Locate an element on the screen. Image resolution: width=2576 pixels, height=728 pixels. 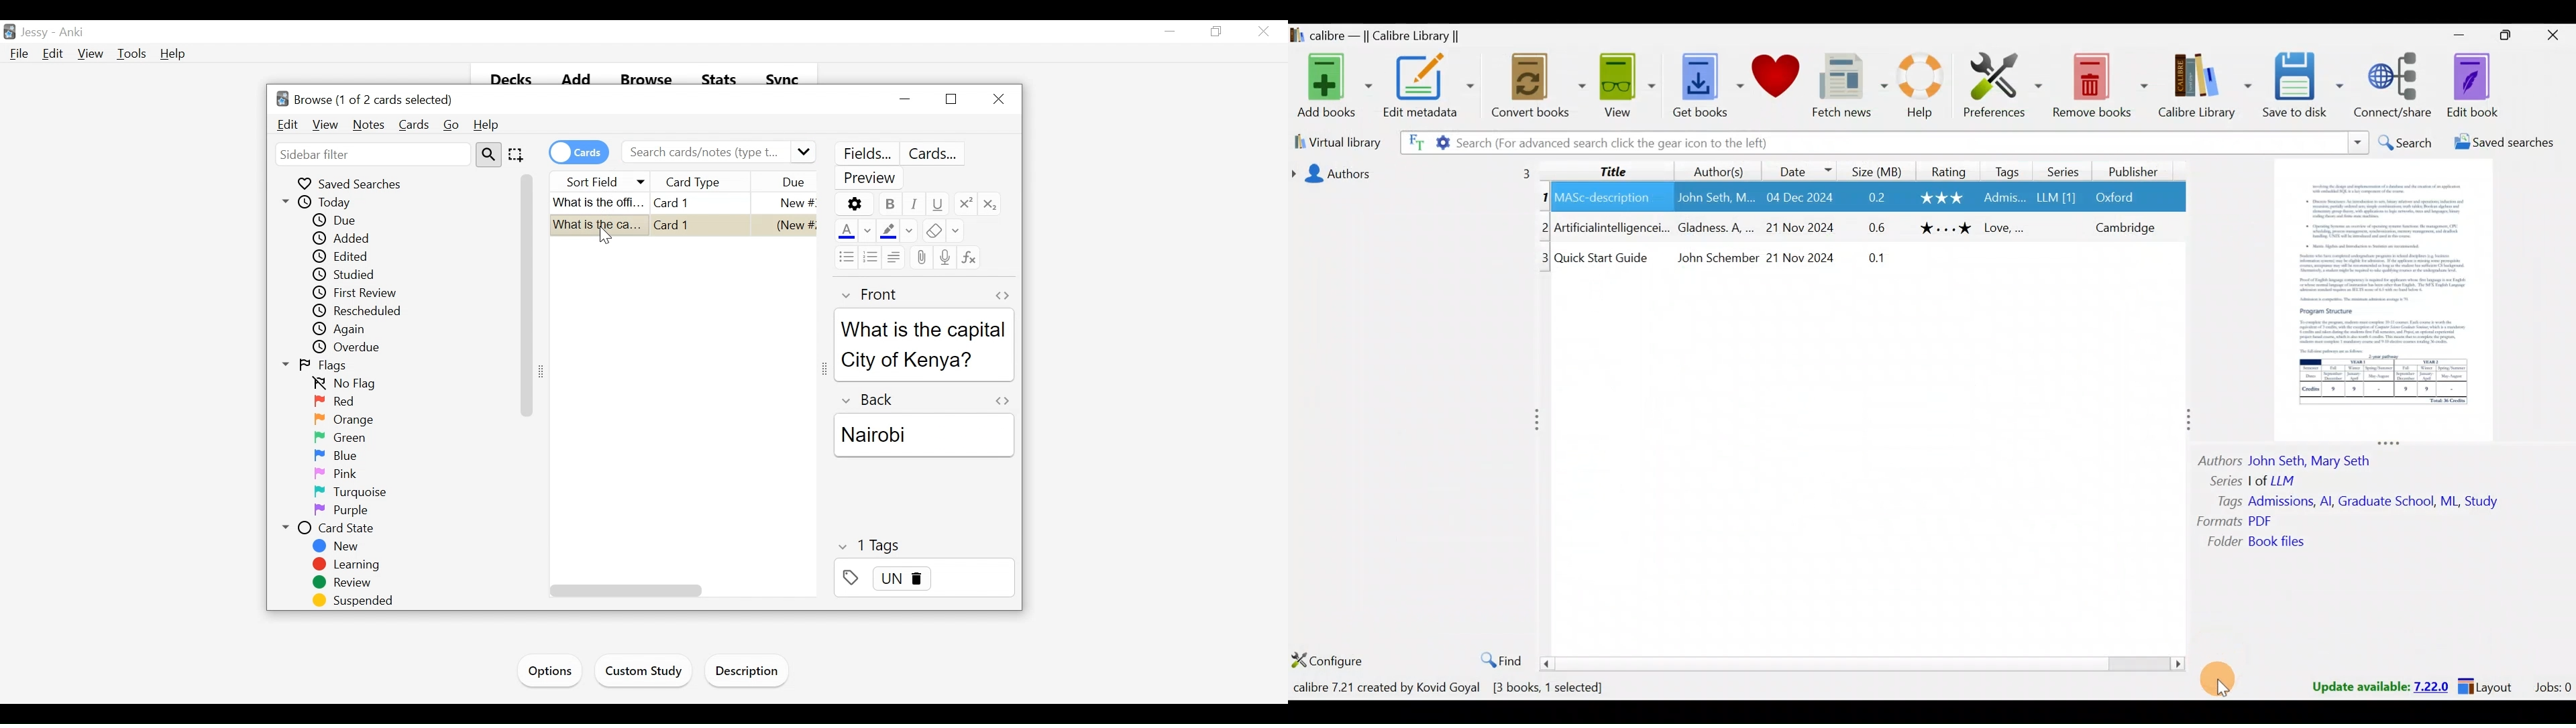
Stats is located at coordinates (718, 82).